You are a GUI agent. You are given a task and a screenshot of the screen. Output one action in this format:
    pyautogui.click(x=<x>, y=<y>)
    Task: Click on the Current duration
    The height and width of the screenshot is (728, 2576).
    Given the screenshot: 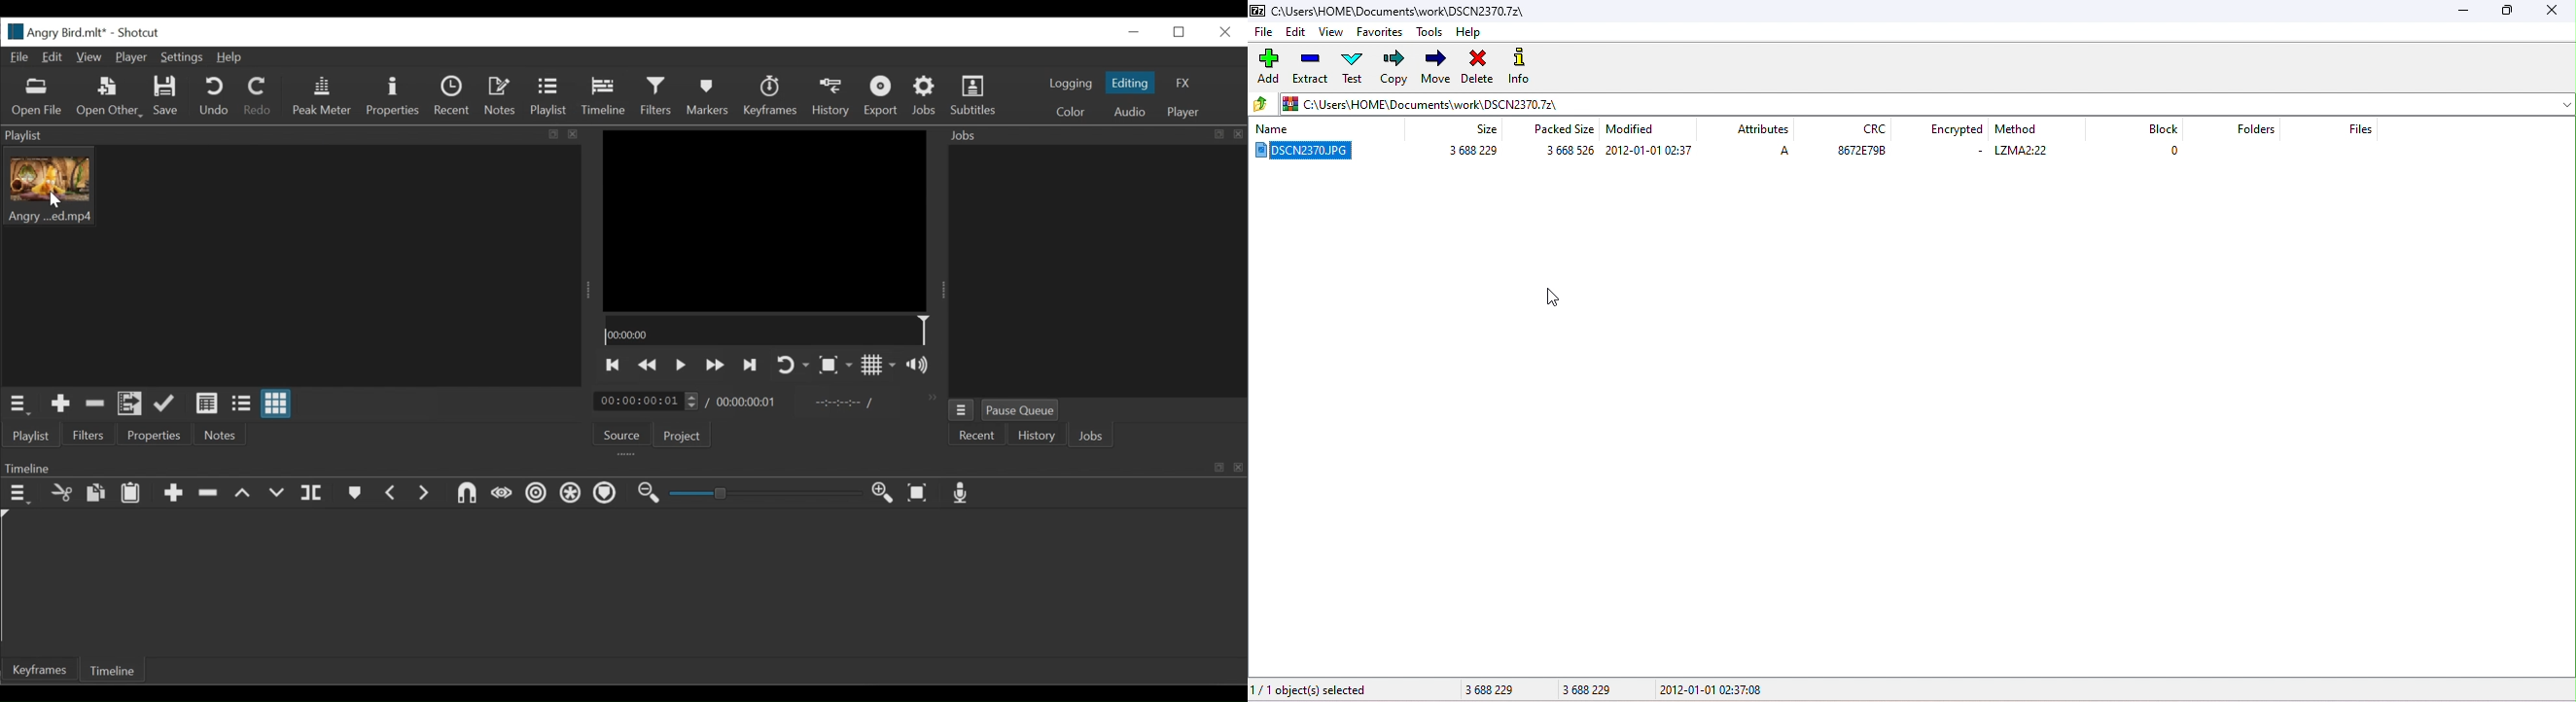 What is the action you would take?
    pyautogui.click(x=647, y=402)
    